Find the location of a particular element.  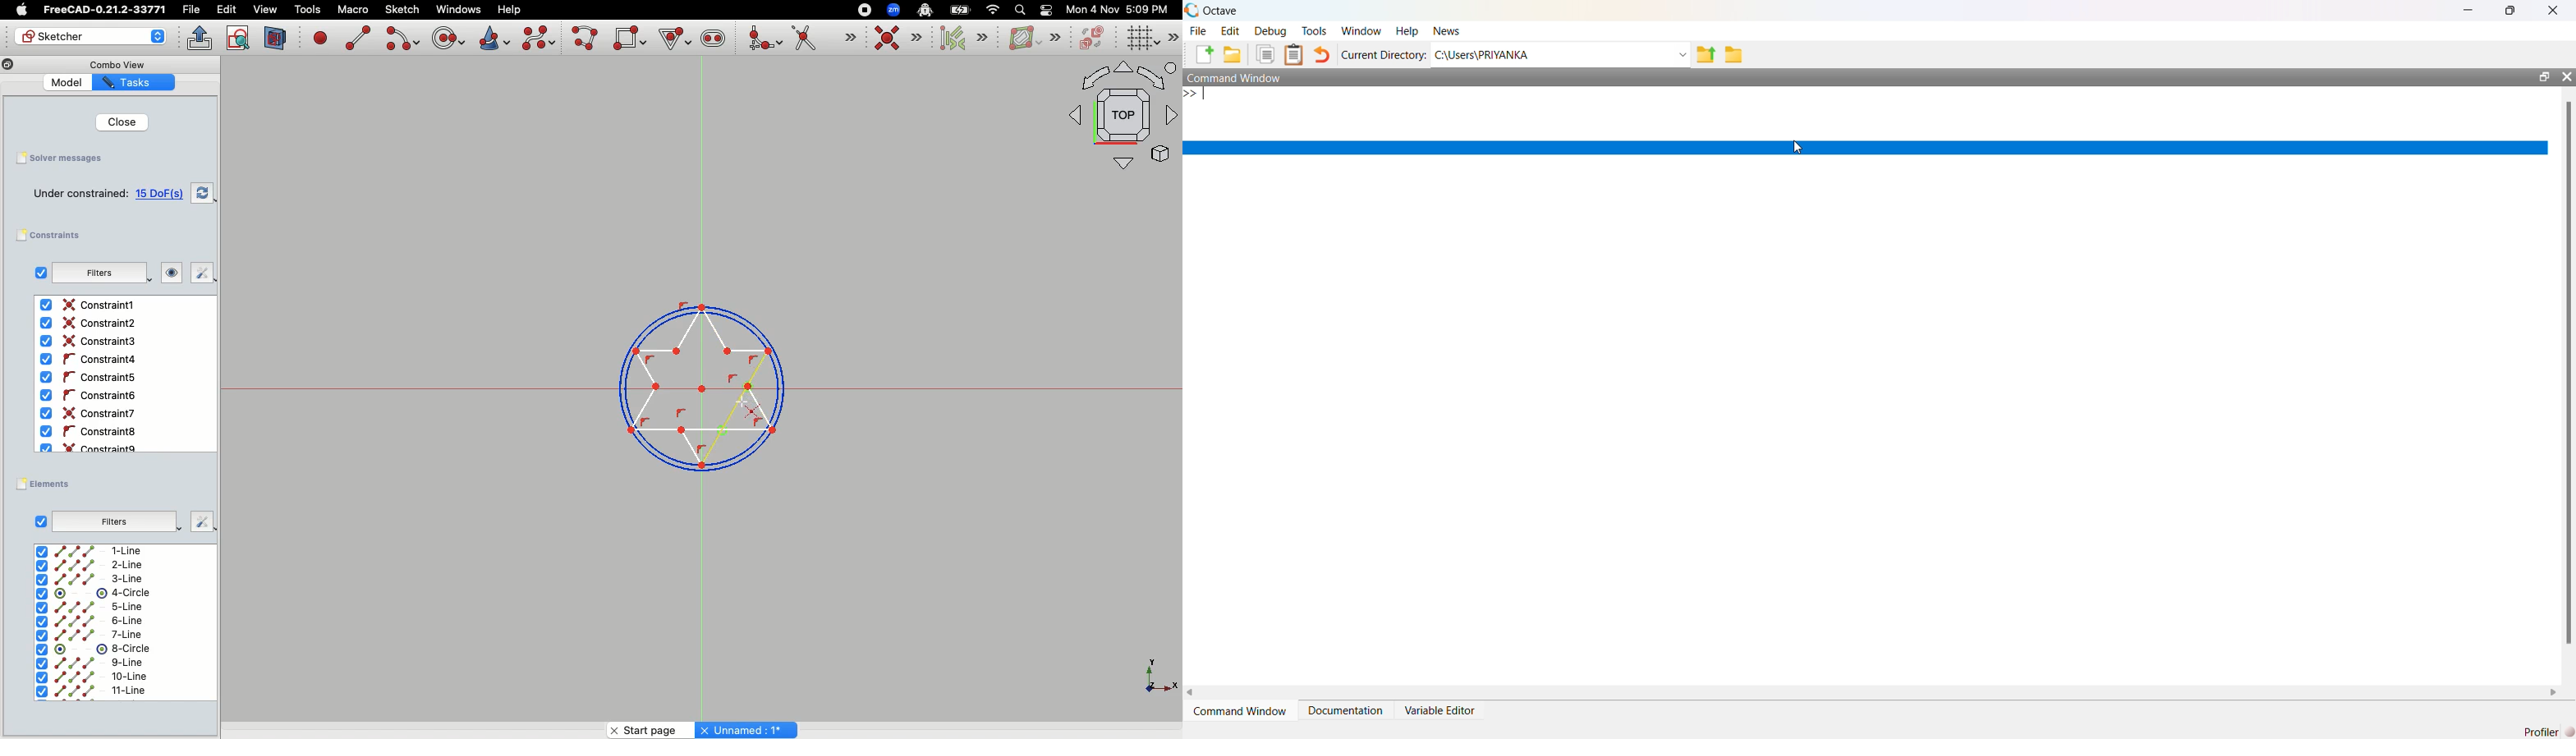

Apple Logo is located at coordinates (20, 10).